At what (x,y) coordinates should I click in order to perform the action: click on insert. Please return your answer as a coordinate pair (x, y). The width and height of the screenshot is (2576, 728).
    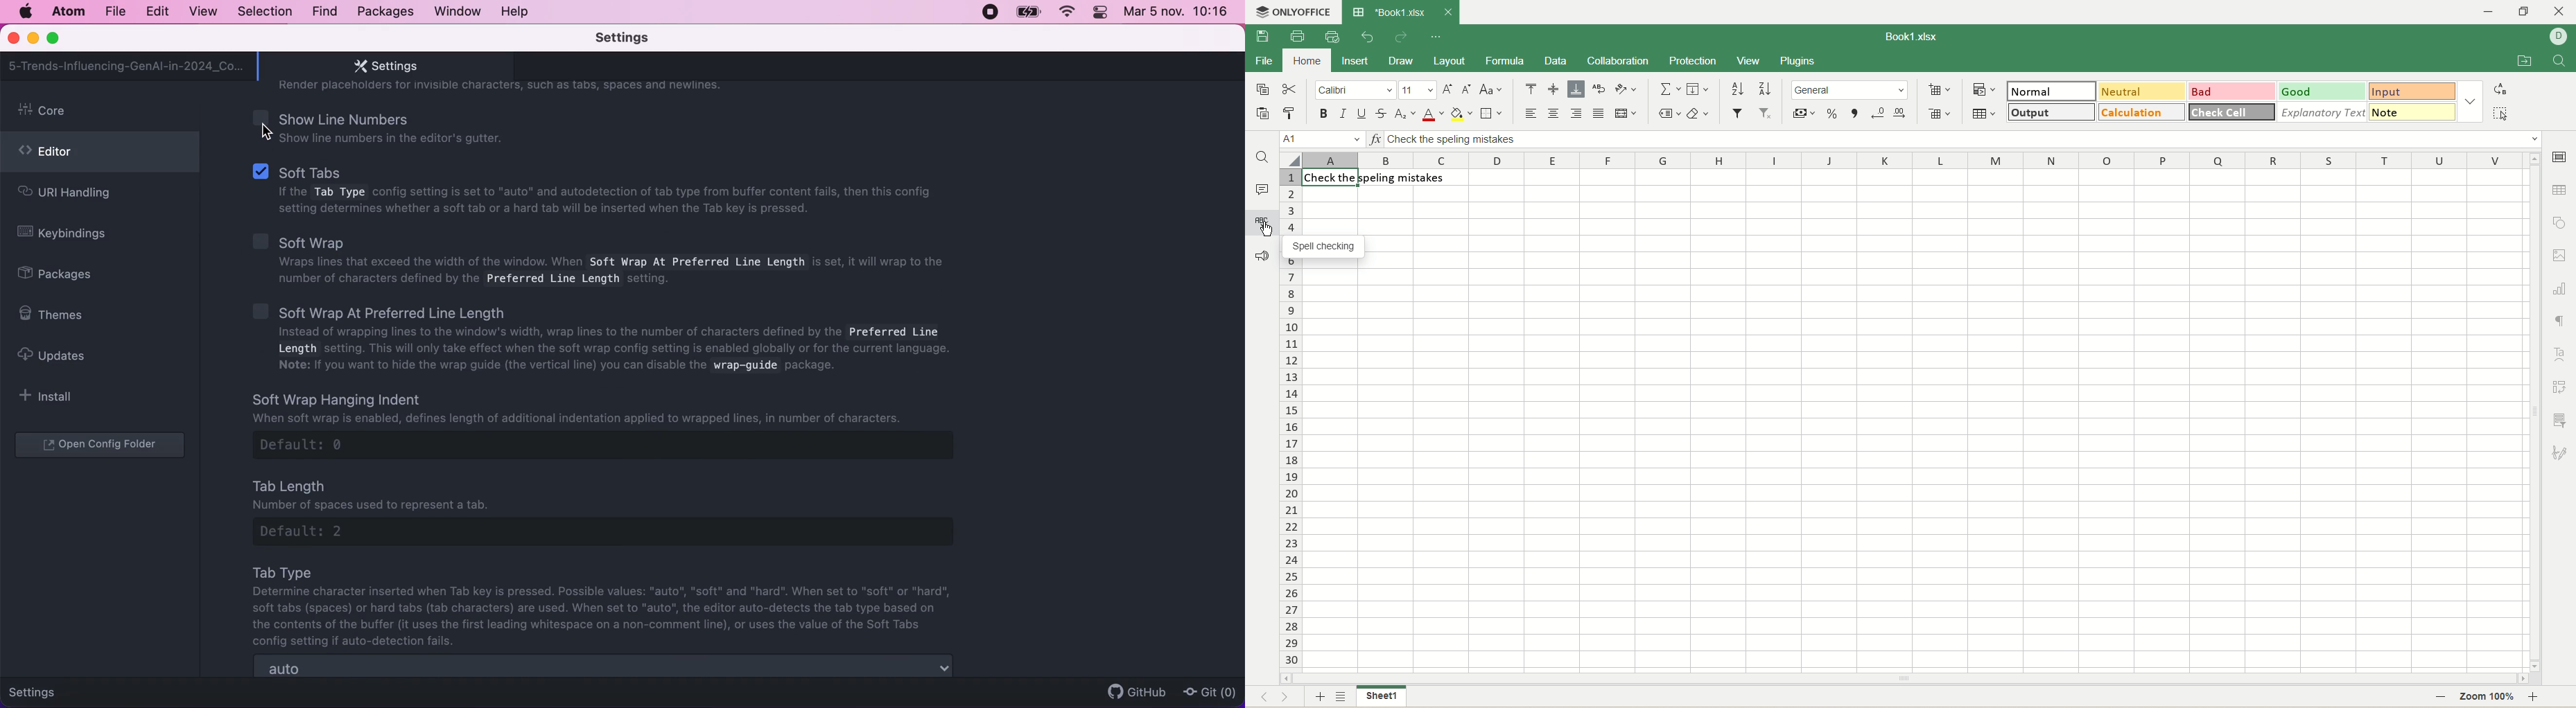
    Looking at the image, I should click on (1356, 61).